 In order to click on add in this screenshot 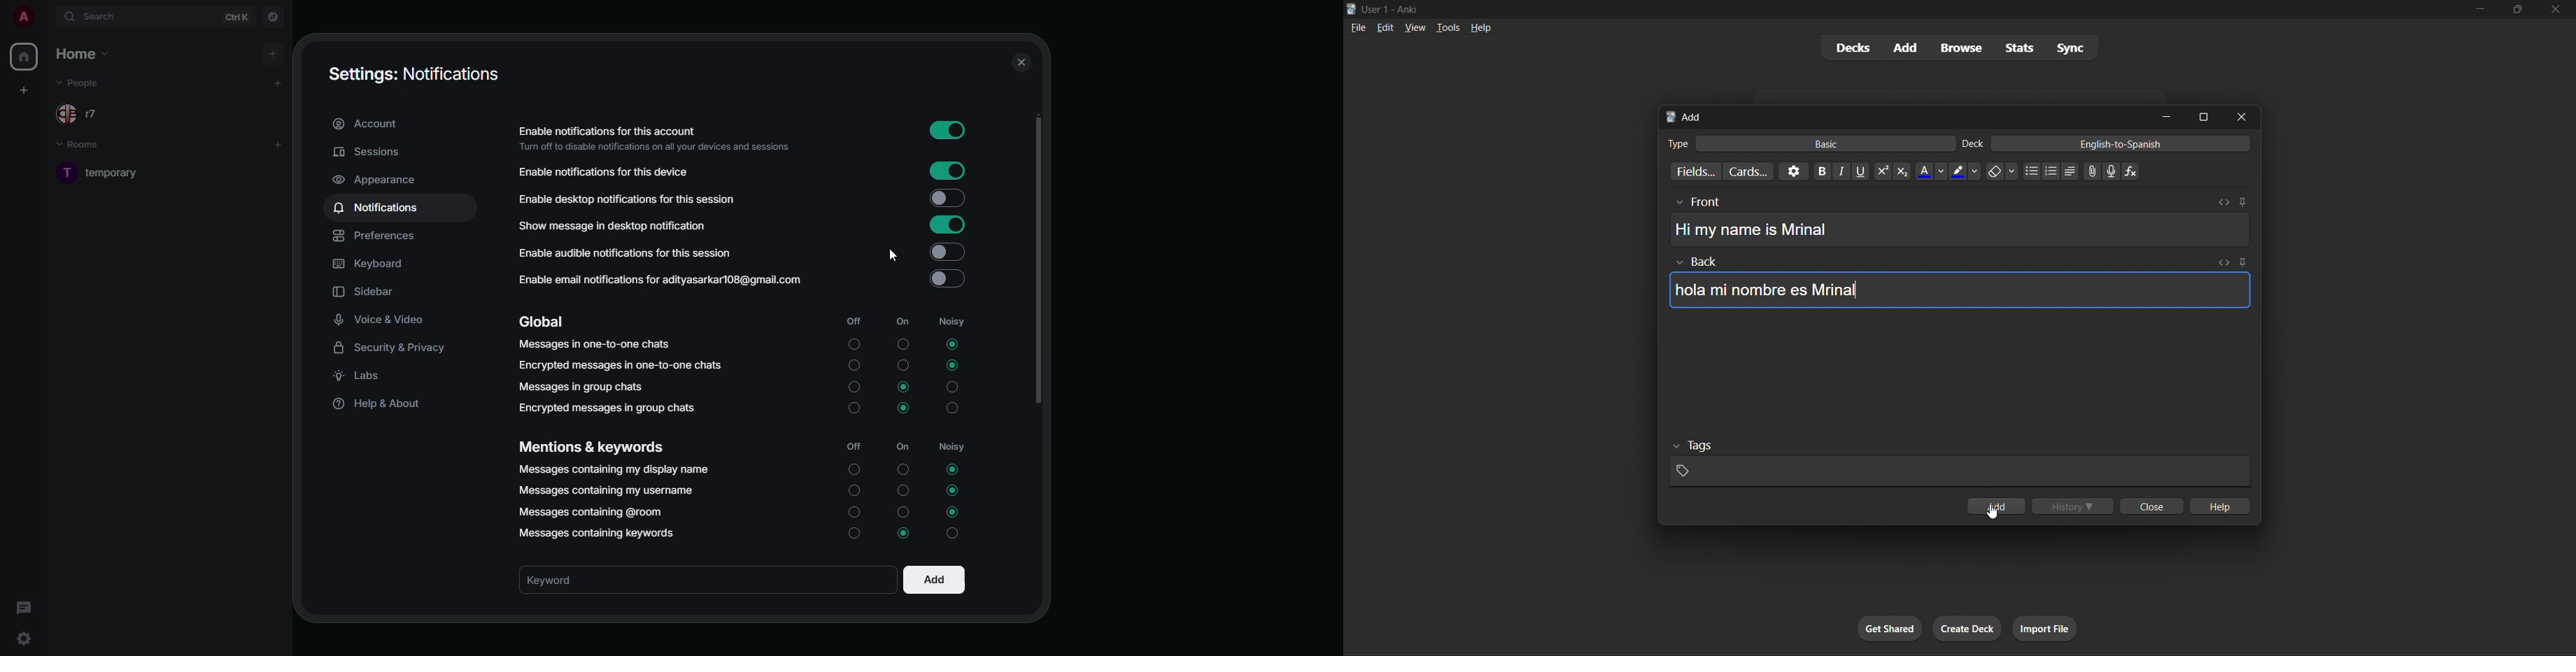, I will do `click(1997, 506)`.